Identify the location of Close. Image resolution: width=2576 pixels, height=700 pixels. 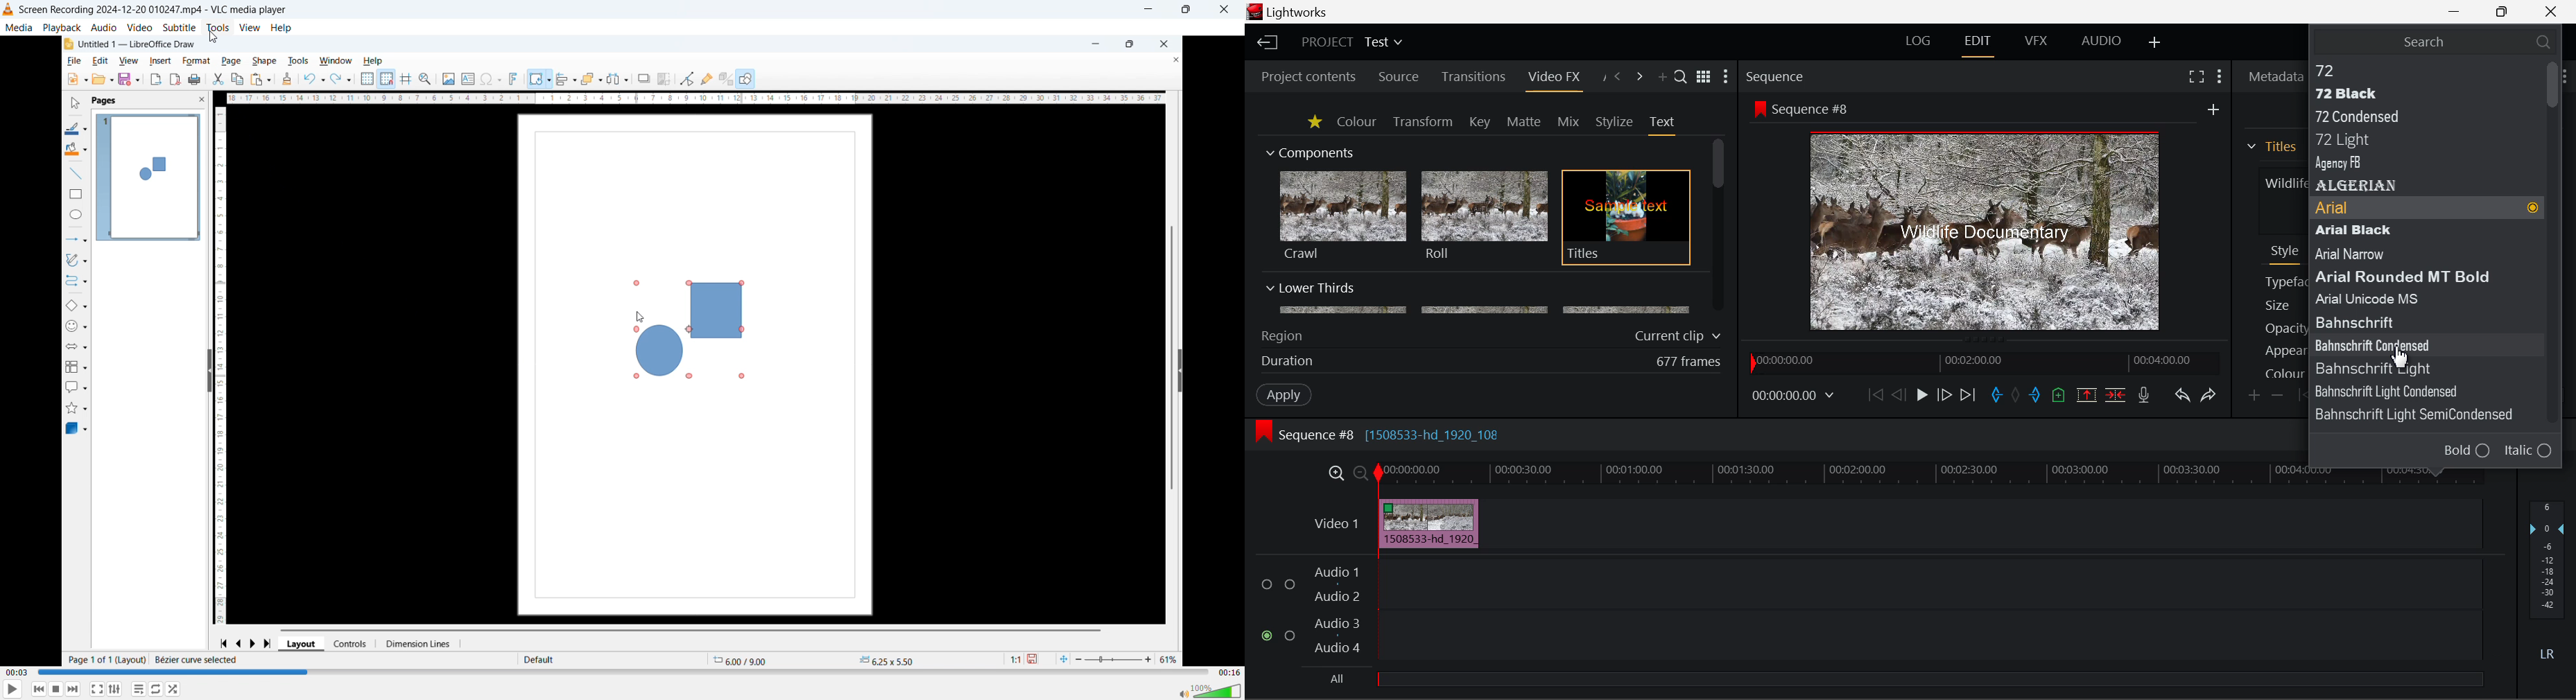
(1227, 9).